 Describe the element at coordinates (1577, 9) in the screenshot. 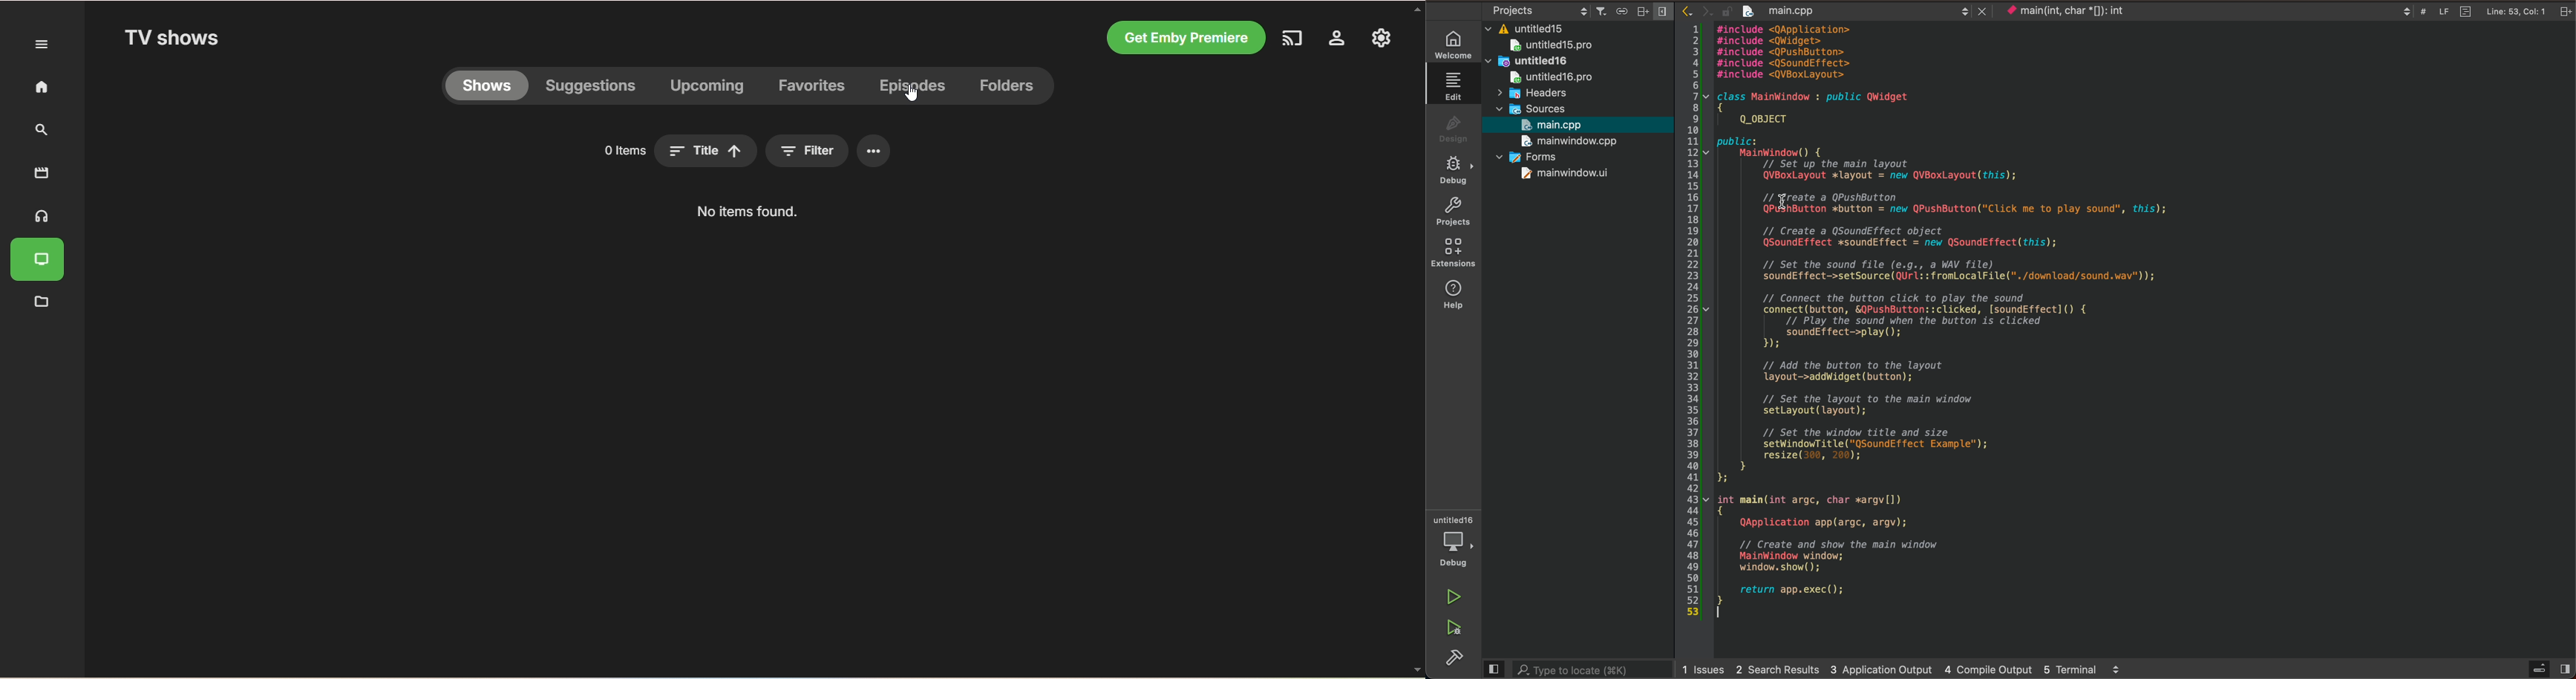

I see `project settings ` at that location.